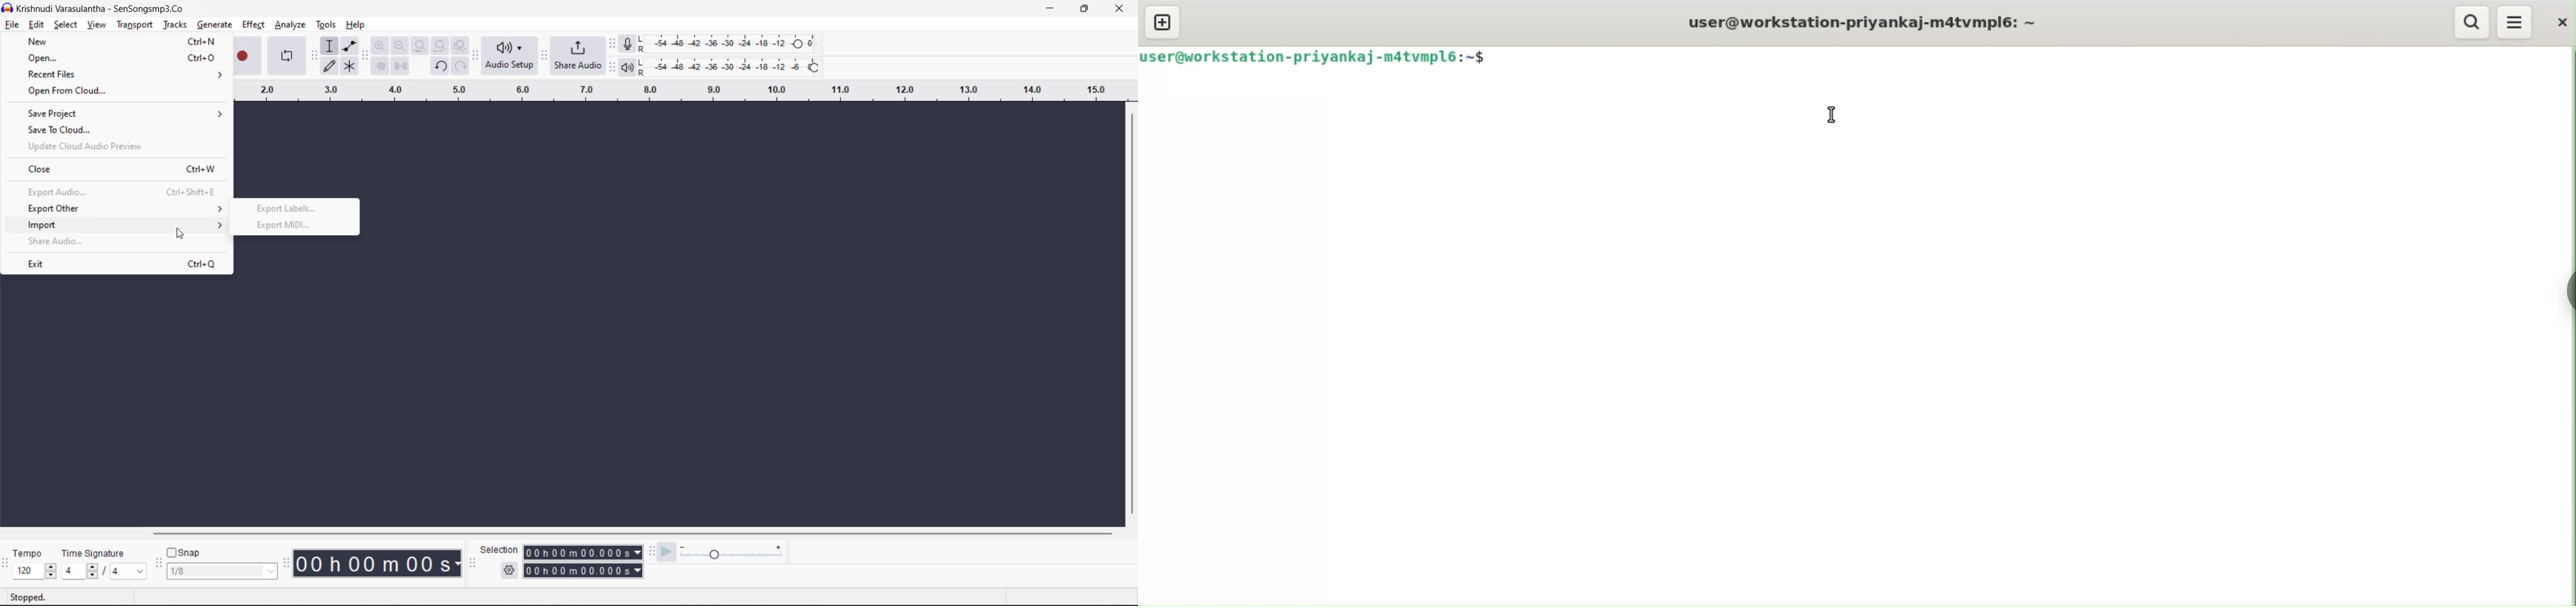 Image resolution: width=2576 pixels, height=616 pixels. Describe the element at coordinates (121, 59) in the screenshot. I see `open` at that location.